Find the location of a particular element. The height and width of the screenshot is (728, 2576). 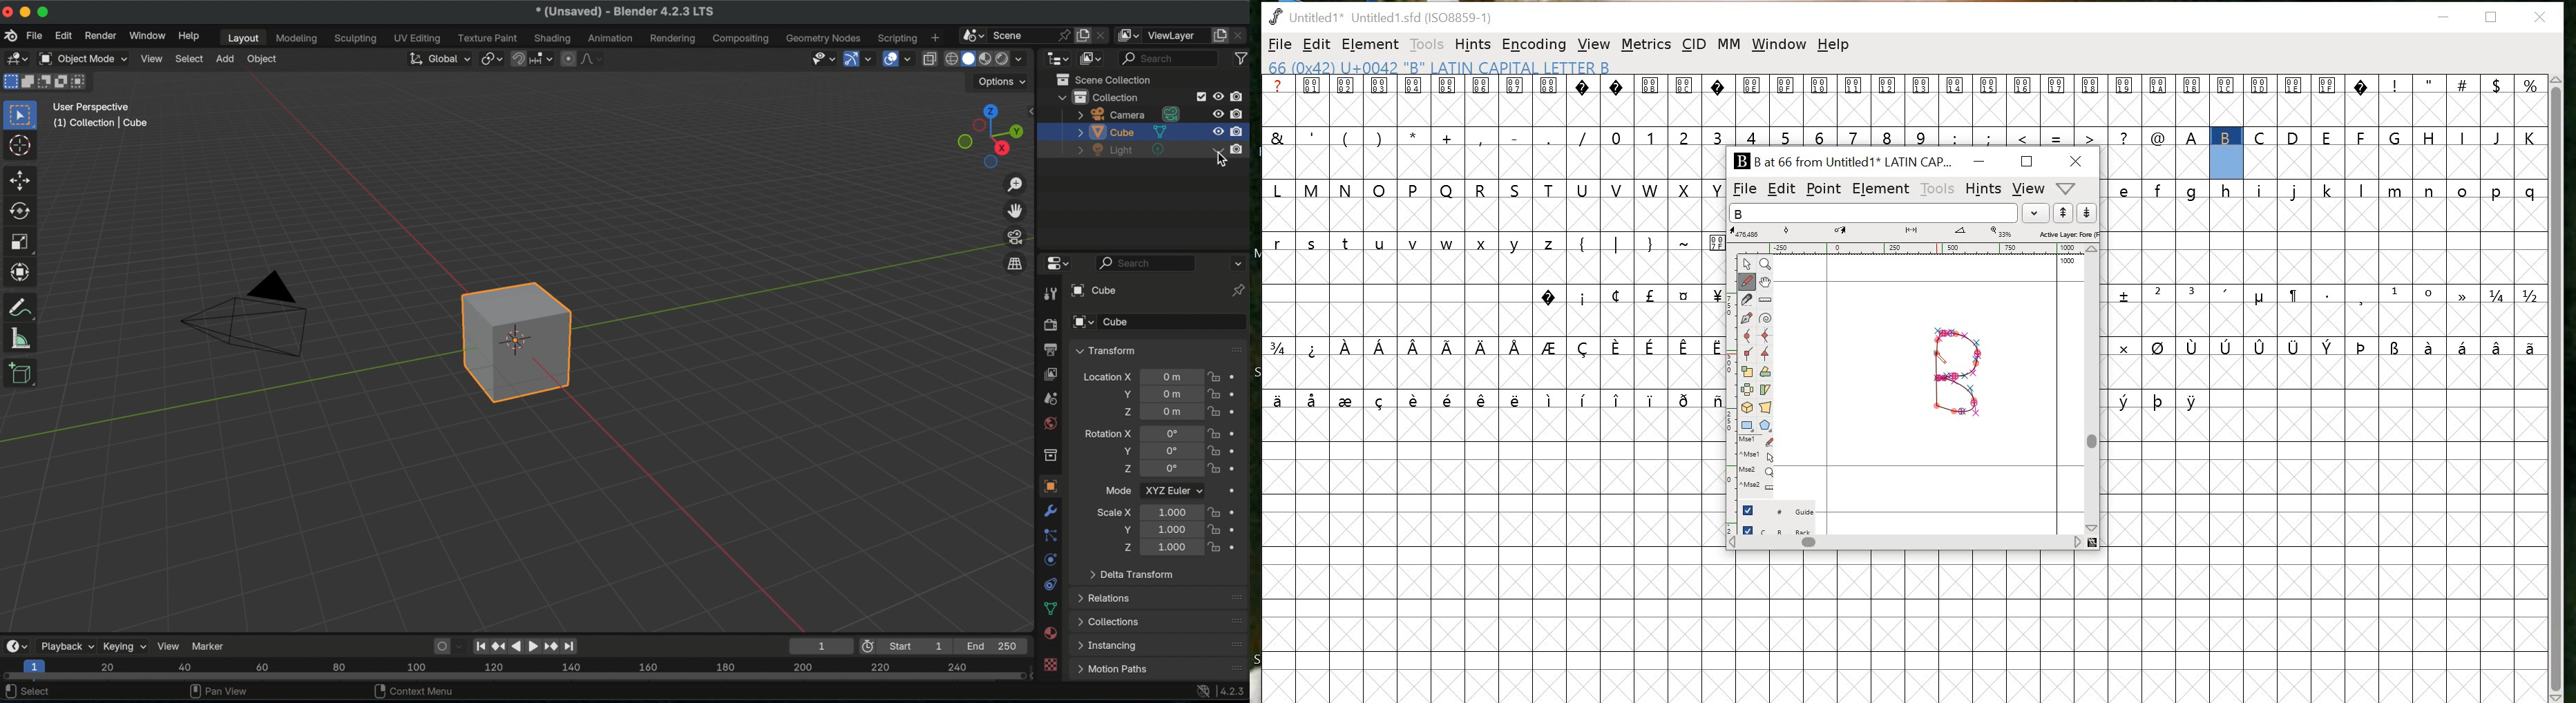

disable in renders is located at coordinates (1239, 112).